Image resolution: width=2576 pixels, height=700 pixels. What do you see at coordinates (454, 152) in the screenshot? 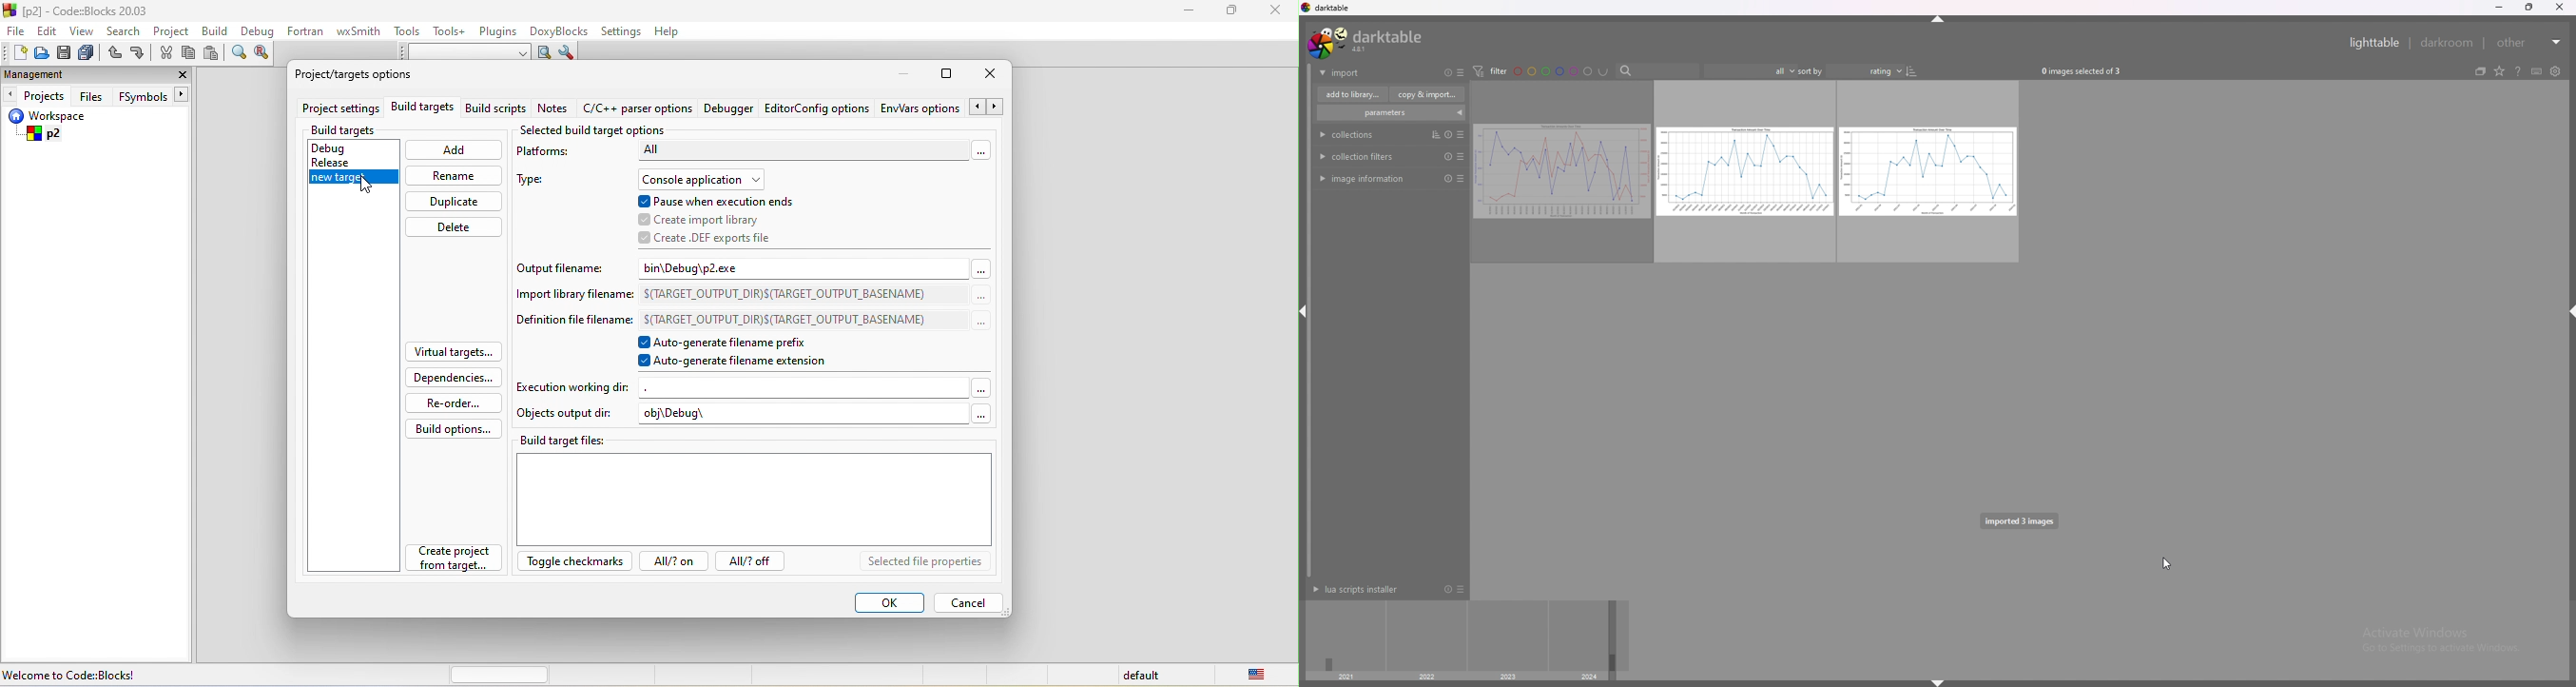
I see `add` at bounding box center [454, 152].